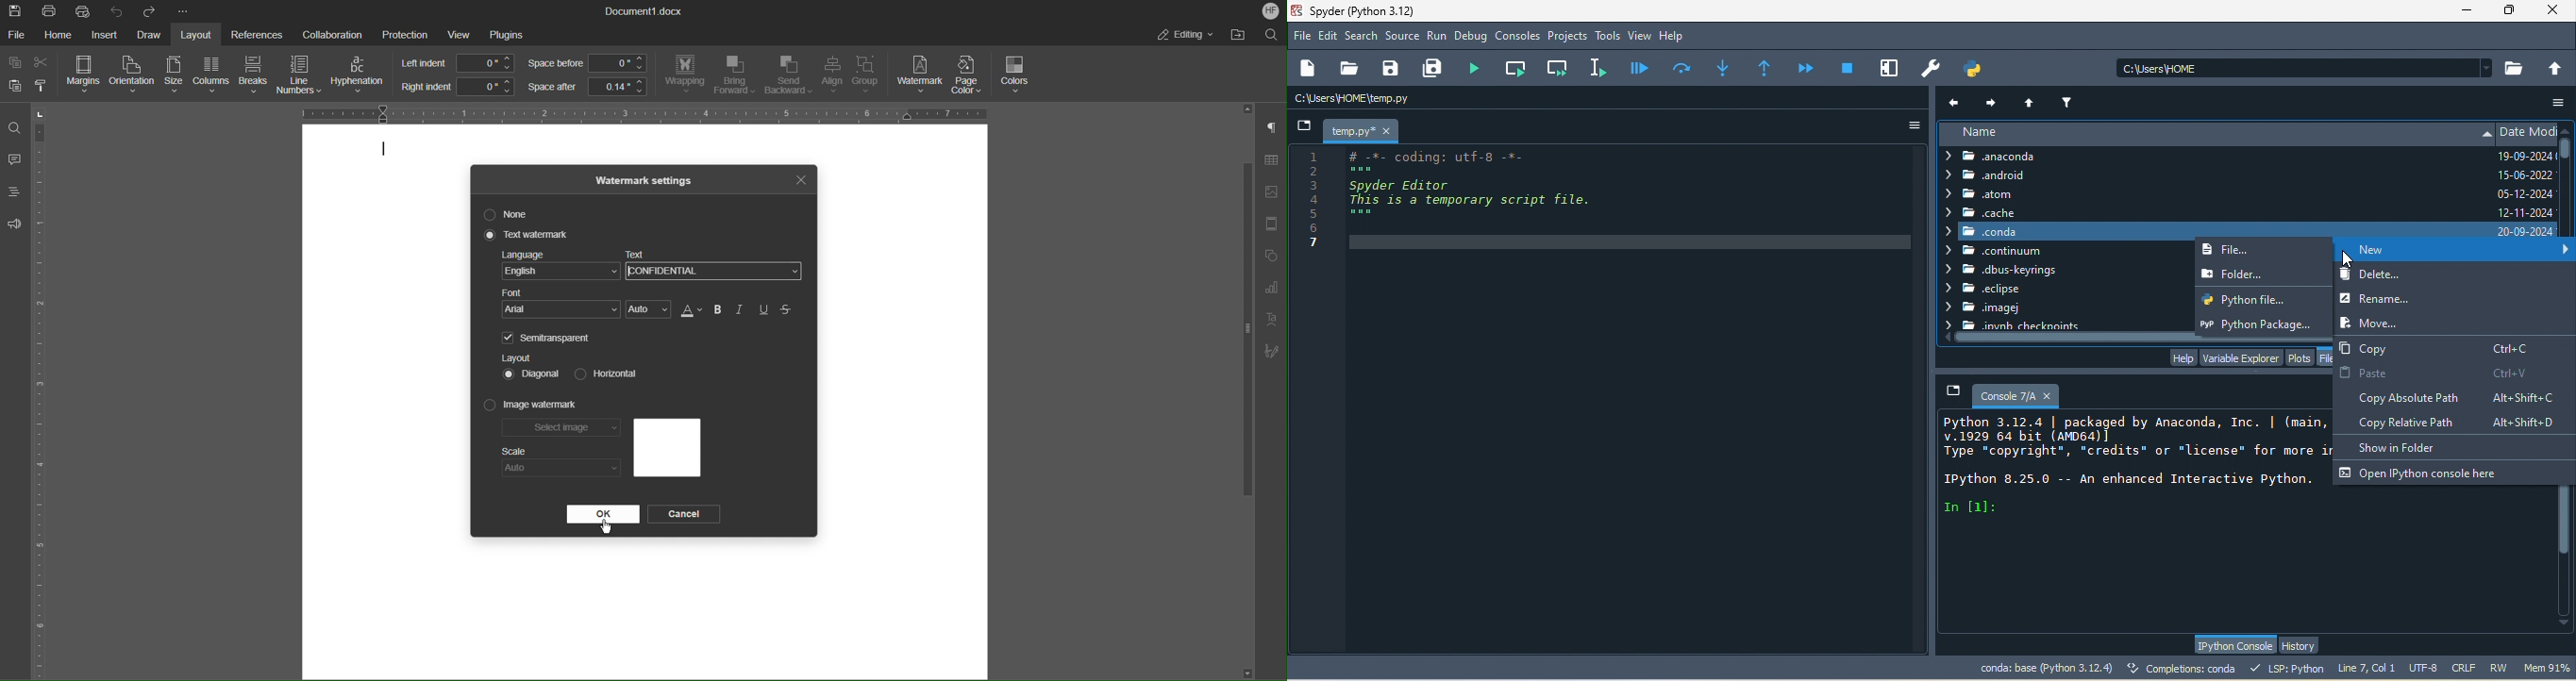  What do you see at coordinates (2566, 549) in the screenshot?
I see `vertical scroll bar` at bounding box center [2566, 549].